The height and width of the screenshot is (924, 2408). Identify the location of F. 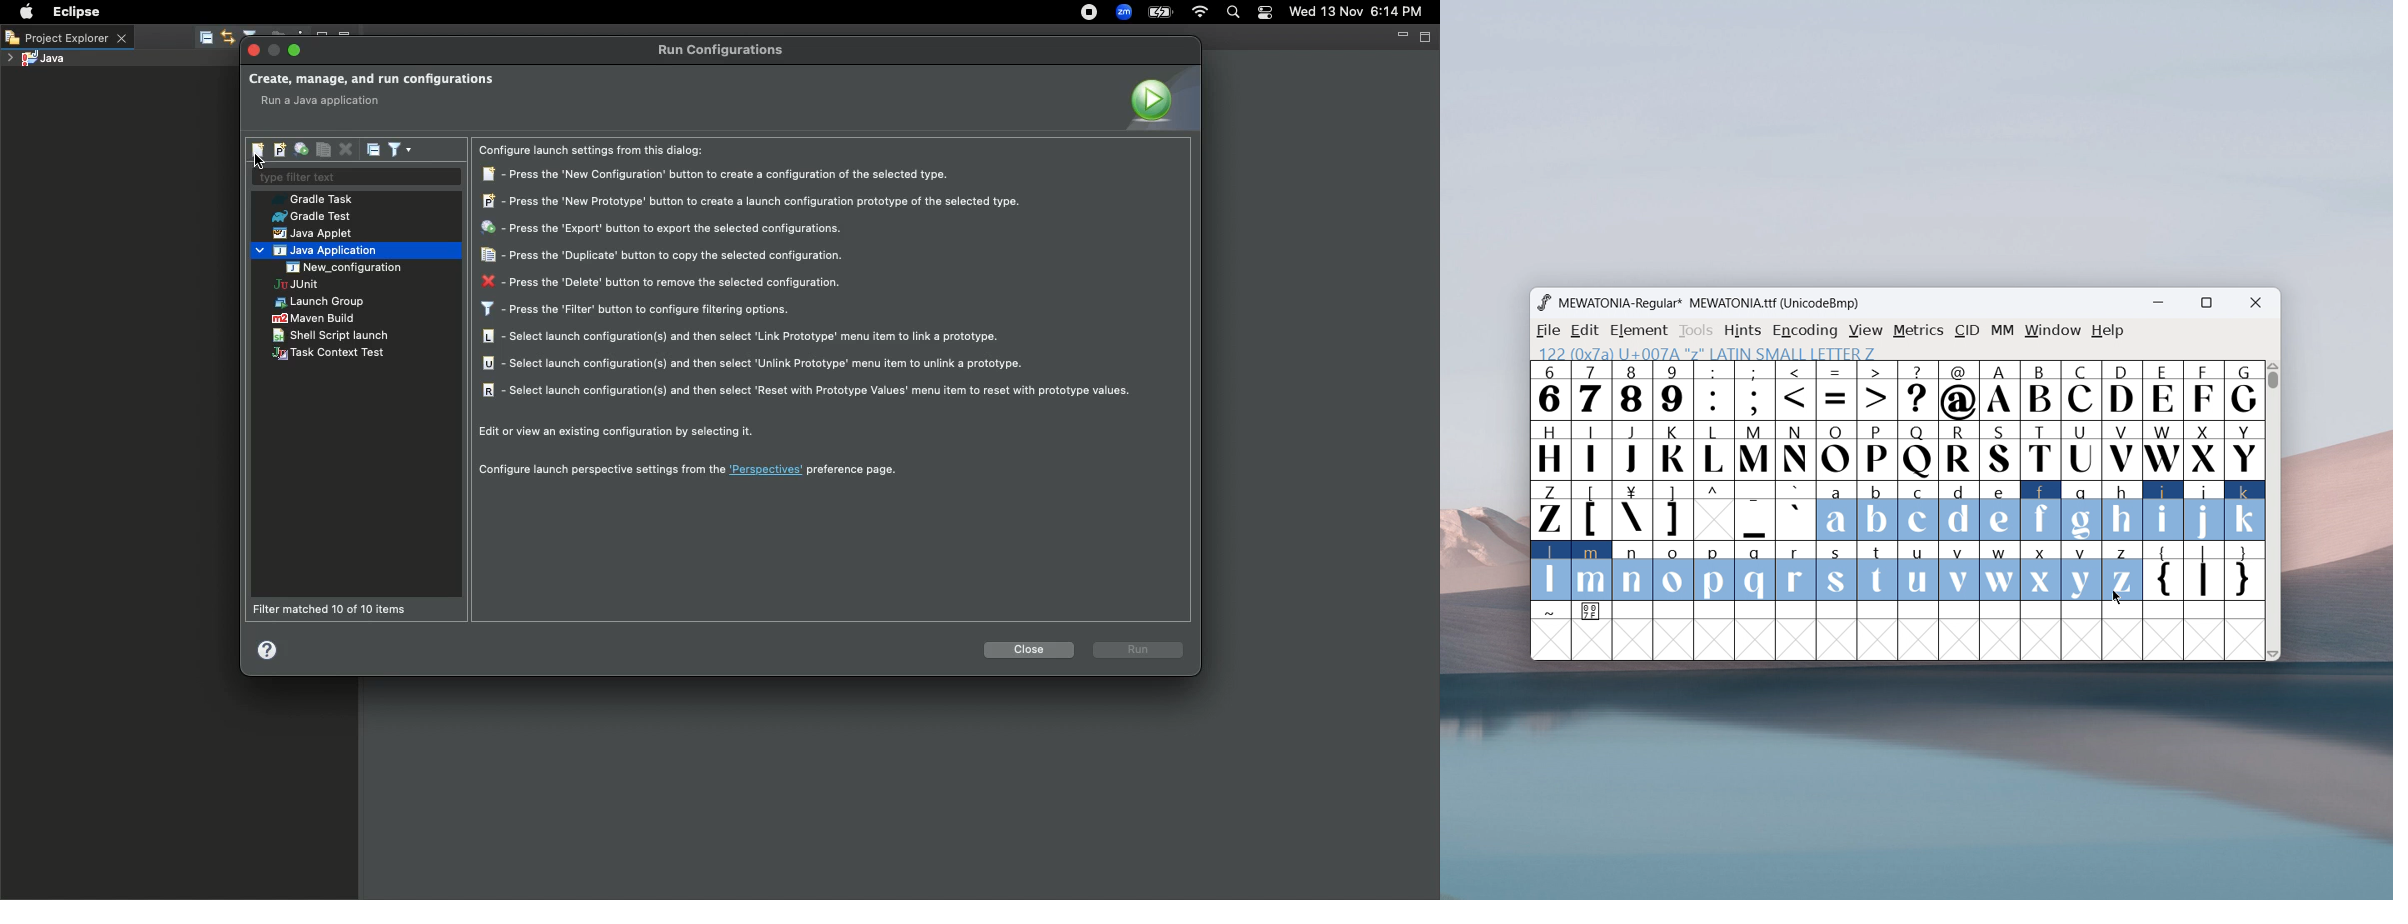
(2202, 389).